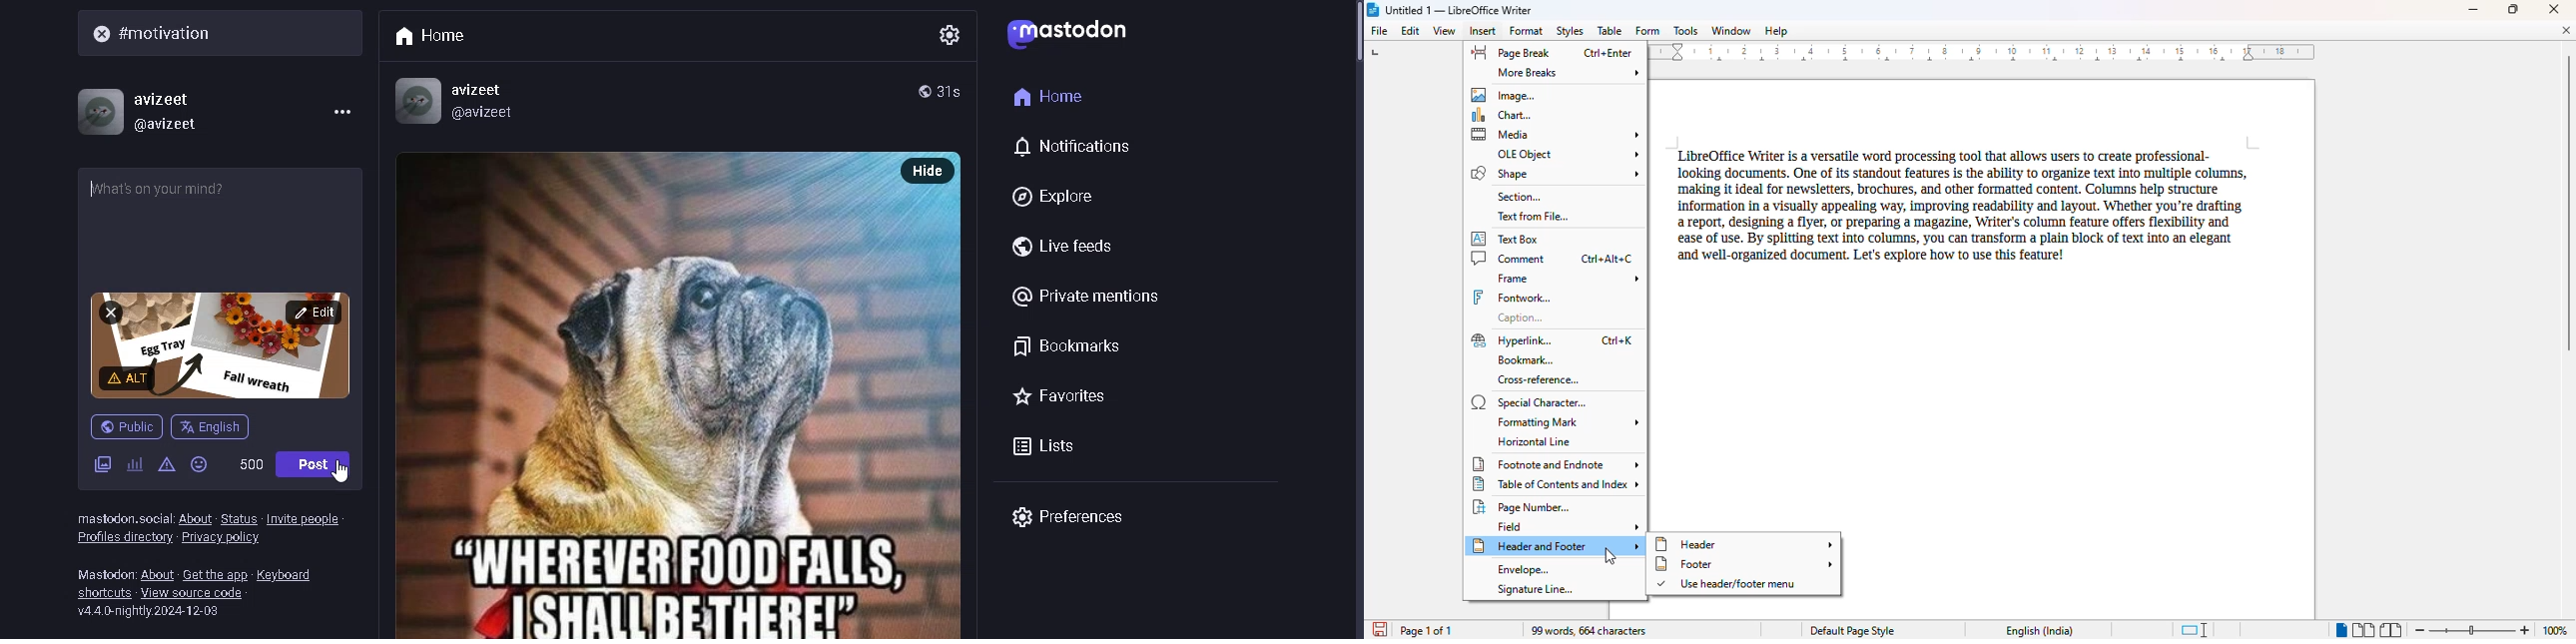 Image resolution: width=2576 pixels, height=644 pixels. Describe the element at coordinates (1349, 75) in the screenshot. I see `Scrollbar` at that location.